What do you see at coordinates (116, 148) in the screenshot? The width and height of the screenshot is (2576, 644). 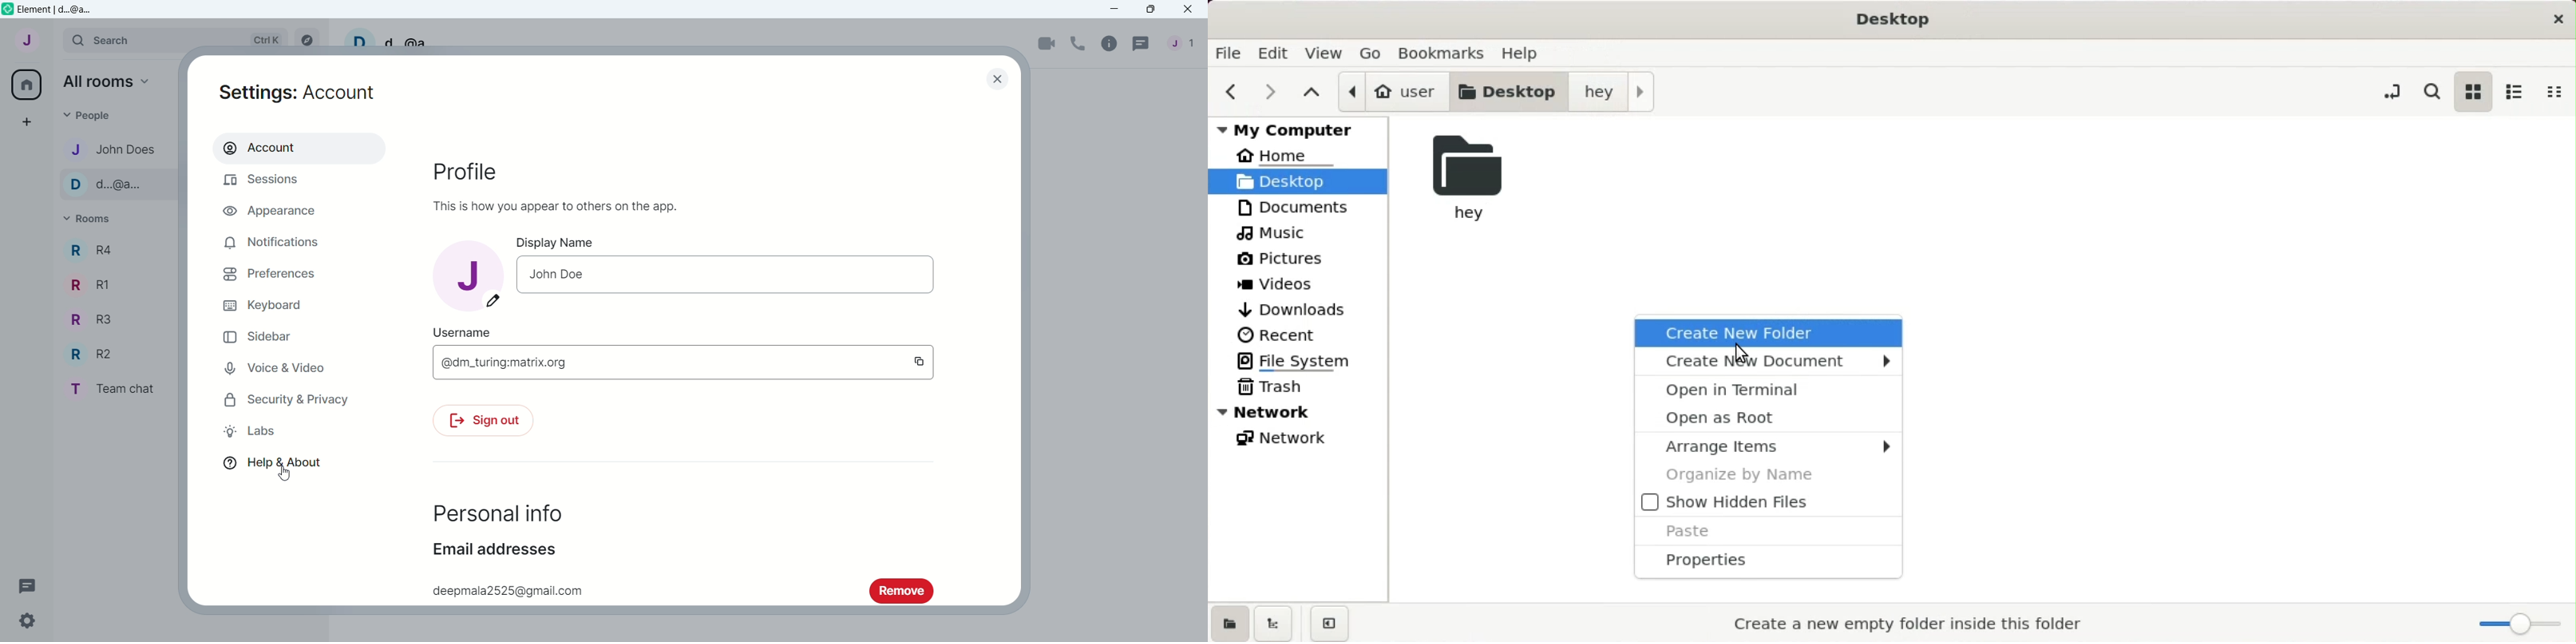 I see `Contact name` at bounding box center [116, 148].